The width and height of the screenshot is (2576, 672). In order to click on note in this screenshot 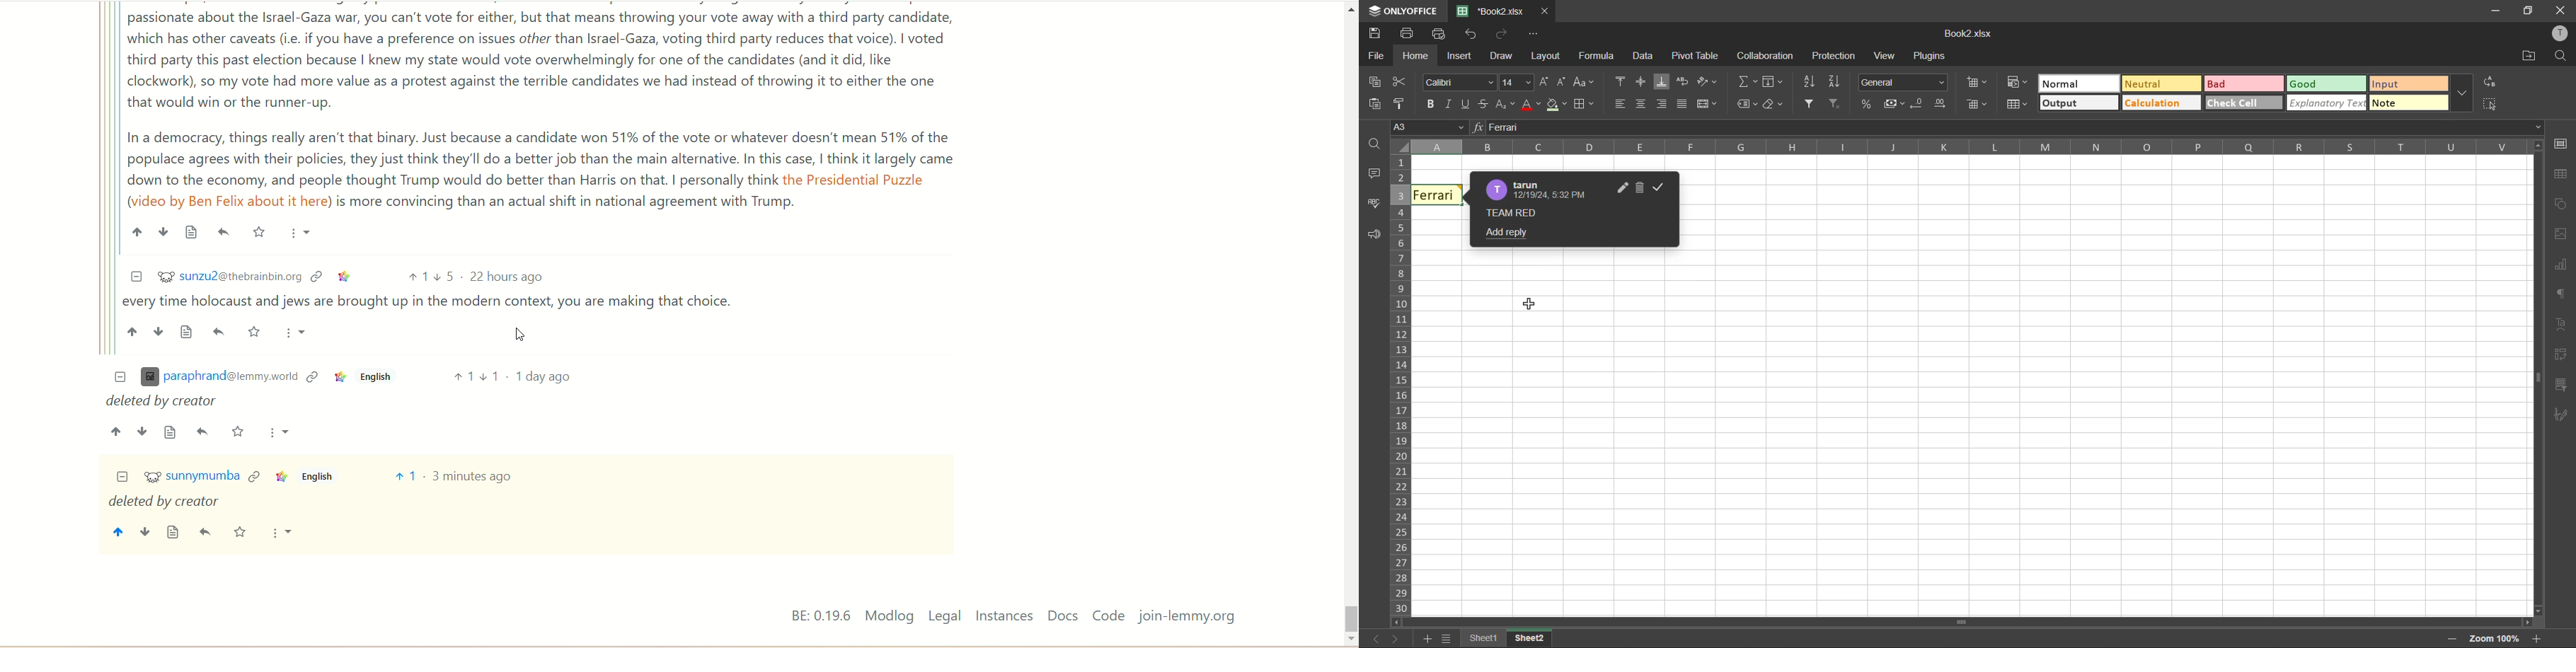, I will do `click(2406, 103)`.